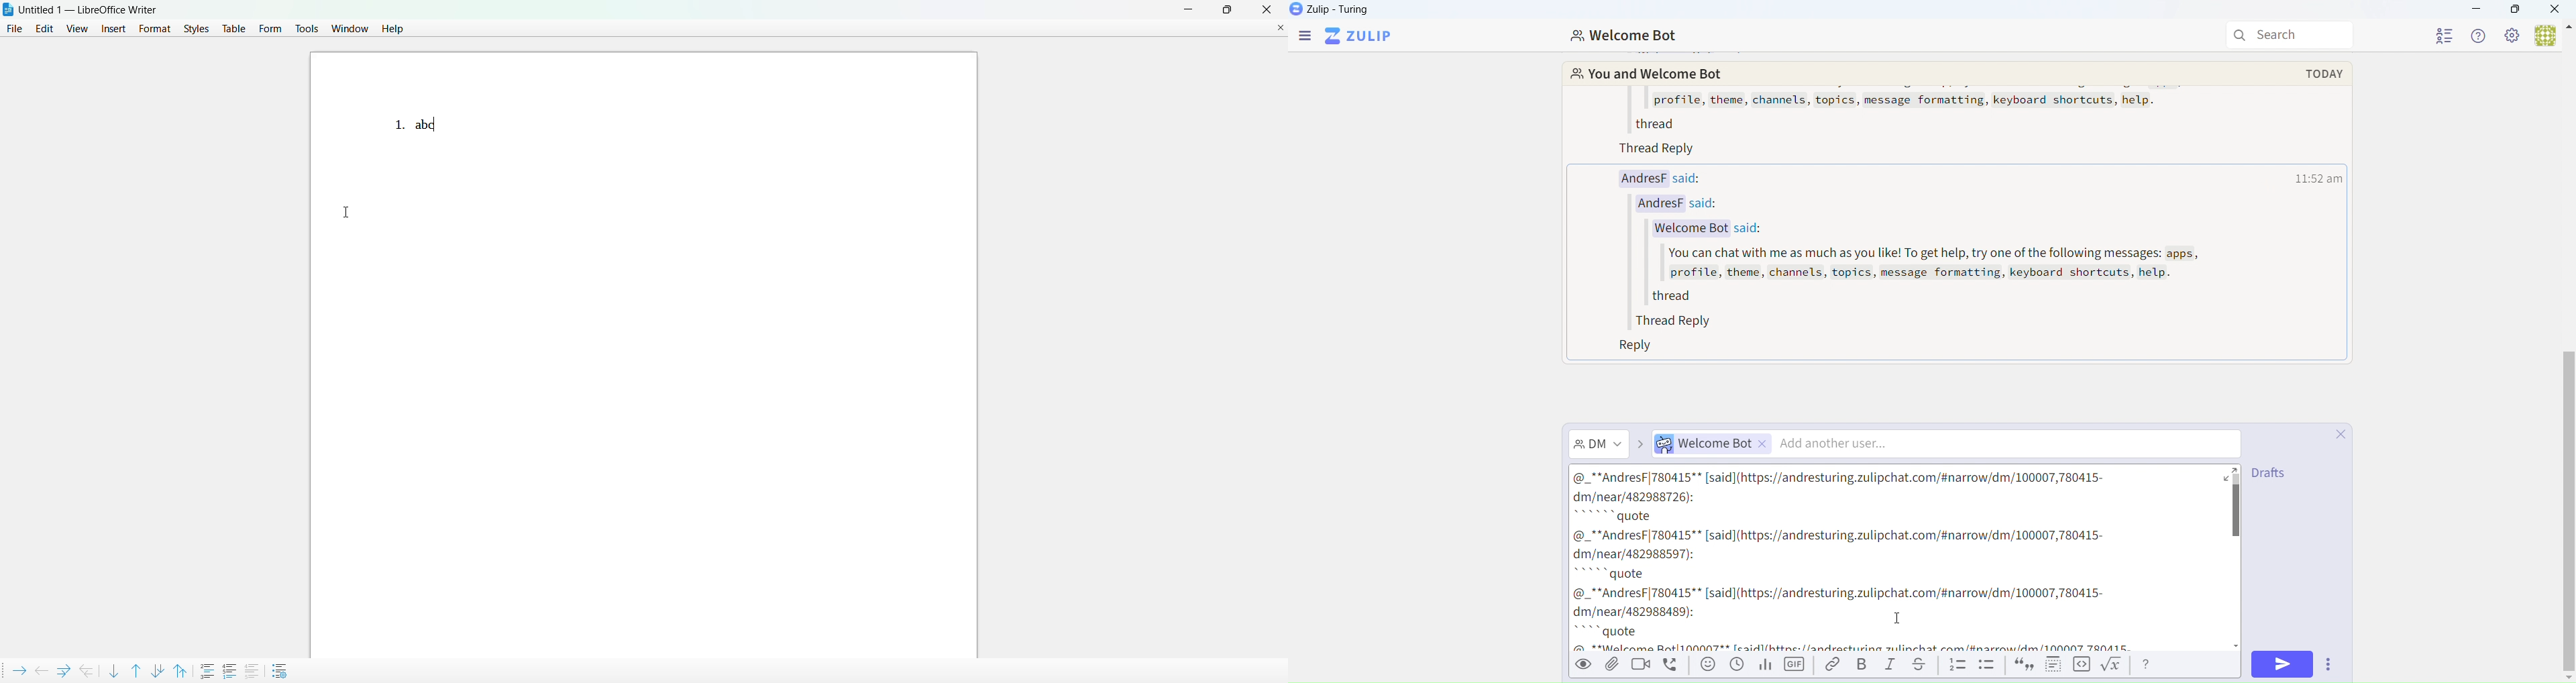 This screenshot has width=2576, height=700. I want to click on table, so click(233, 30).